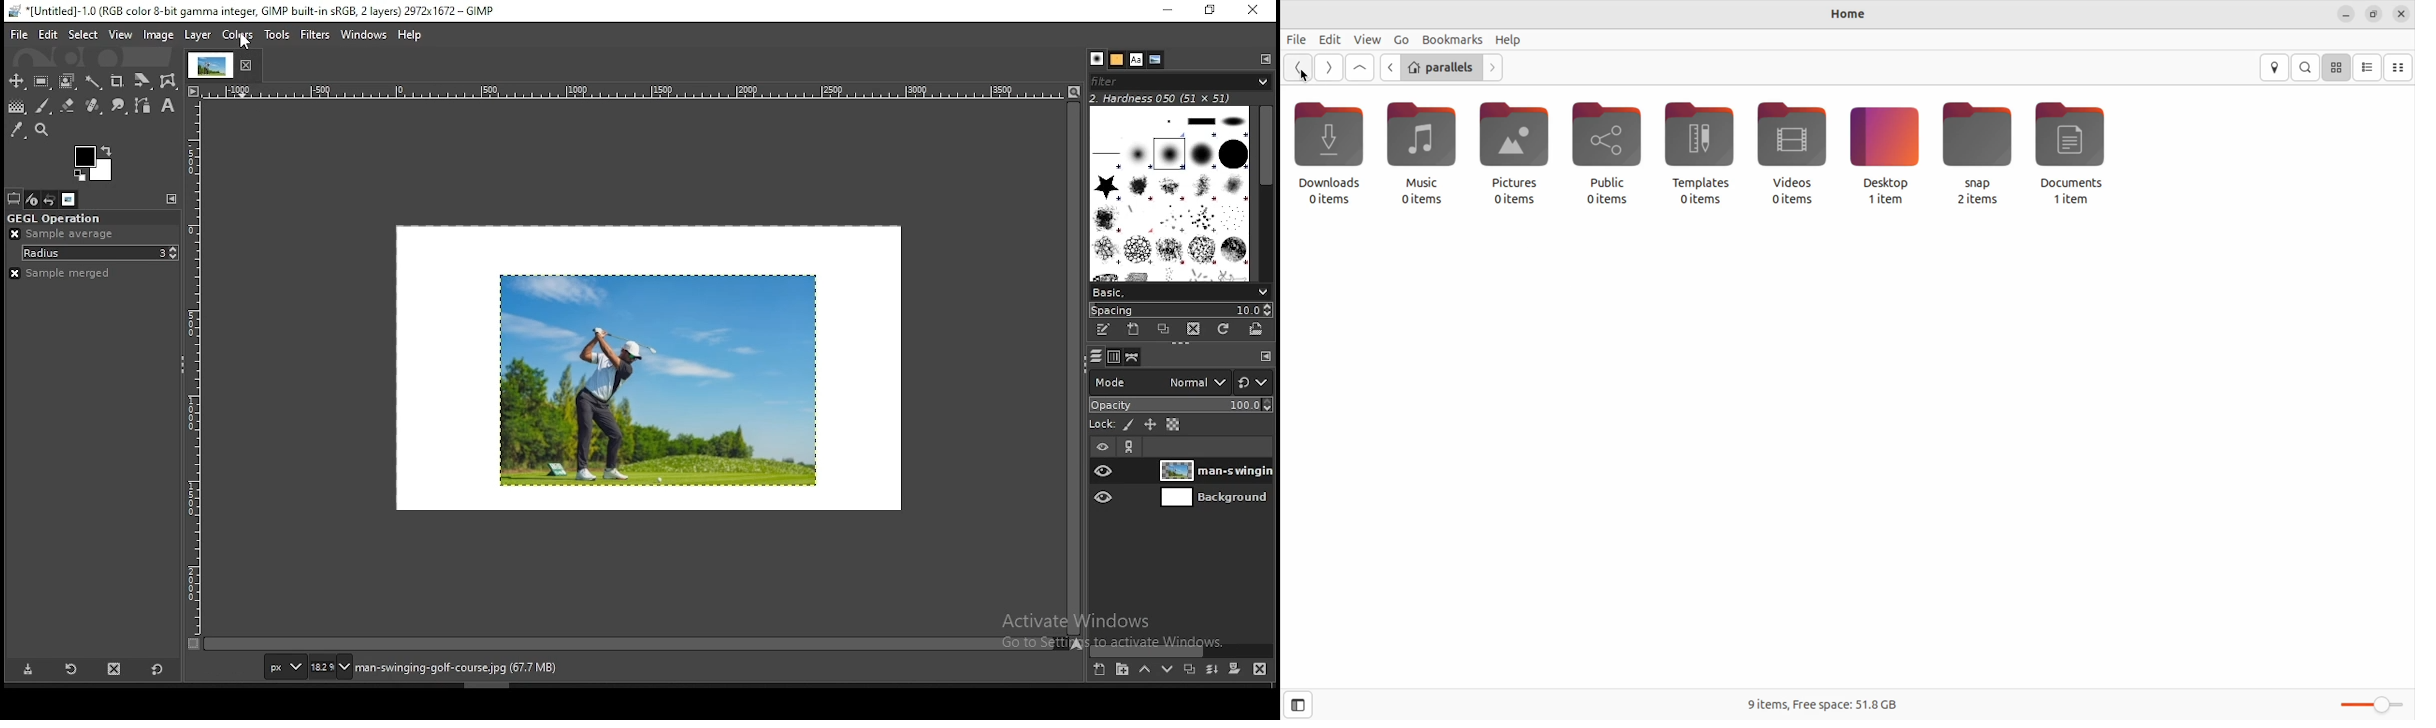  Describe the element at coordinates (1124, 670) in the screenshot. I see `new layer group` at that location.